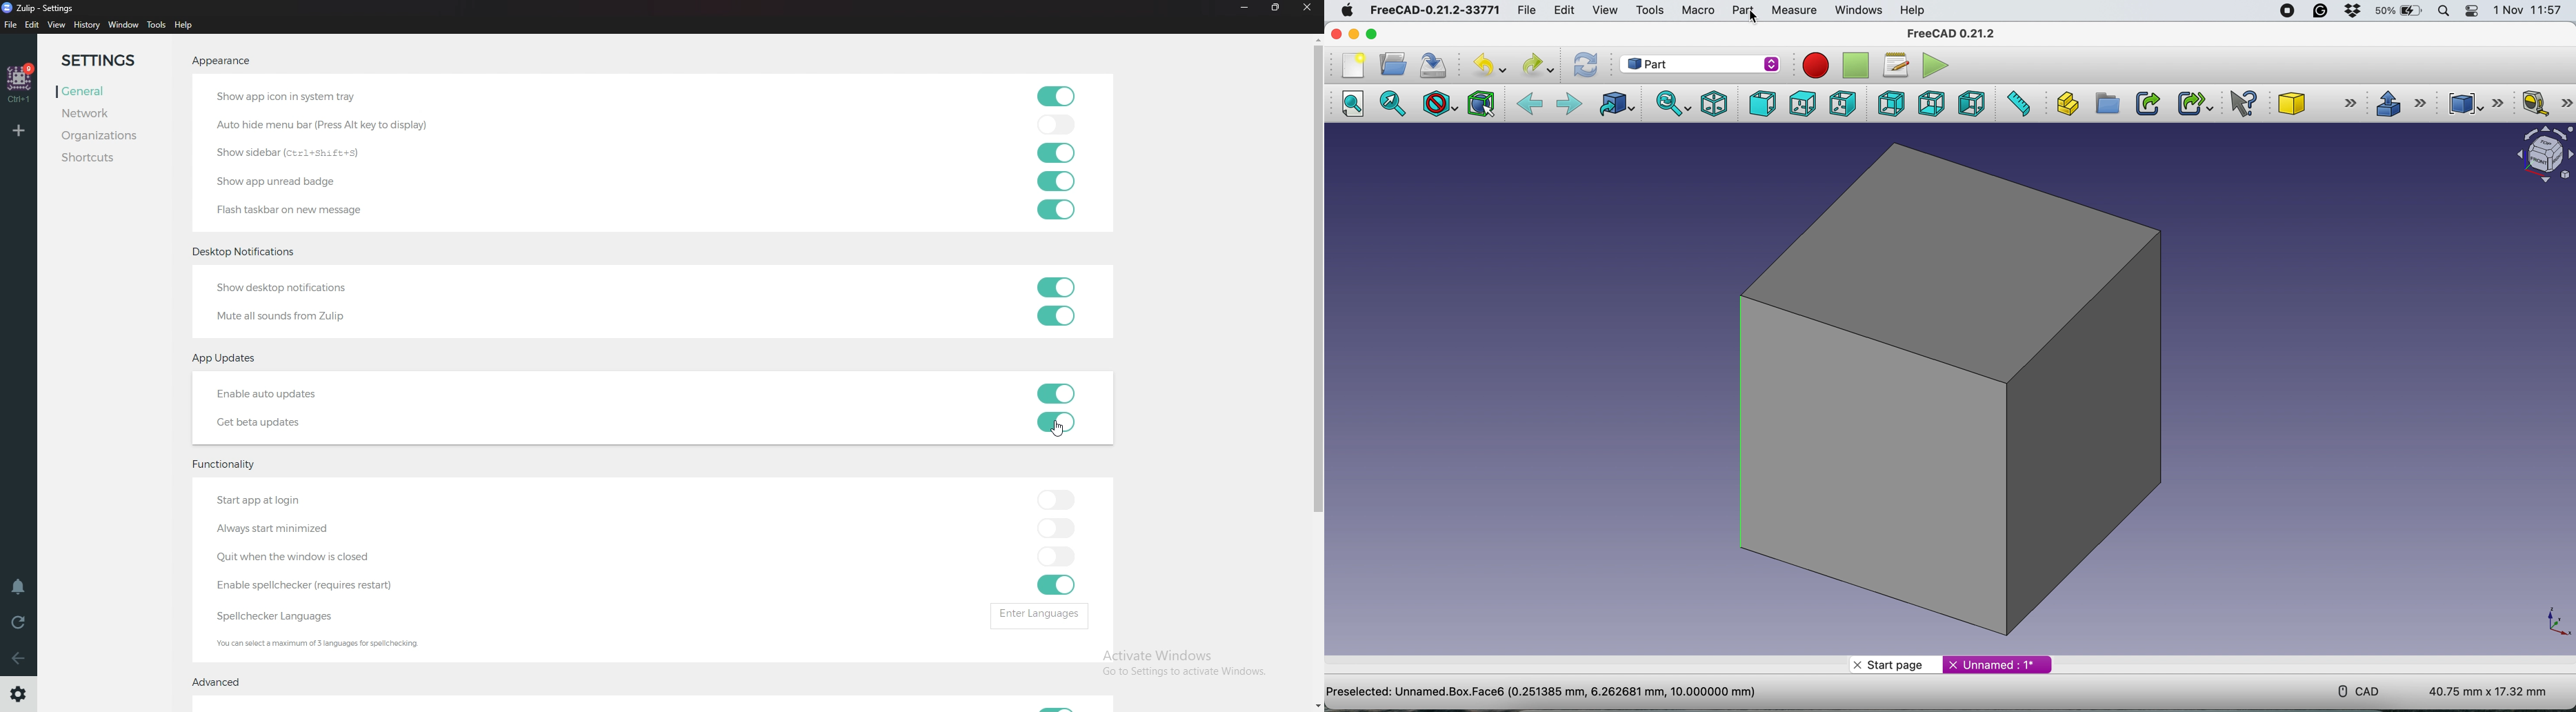  I want to click on maximise, so click(1372, 33).